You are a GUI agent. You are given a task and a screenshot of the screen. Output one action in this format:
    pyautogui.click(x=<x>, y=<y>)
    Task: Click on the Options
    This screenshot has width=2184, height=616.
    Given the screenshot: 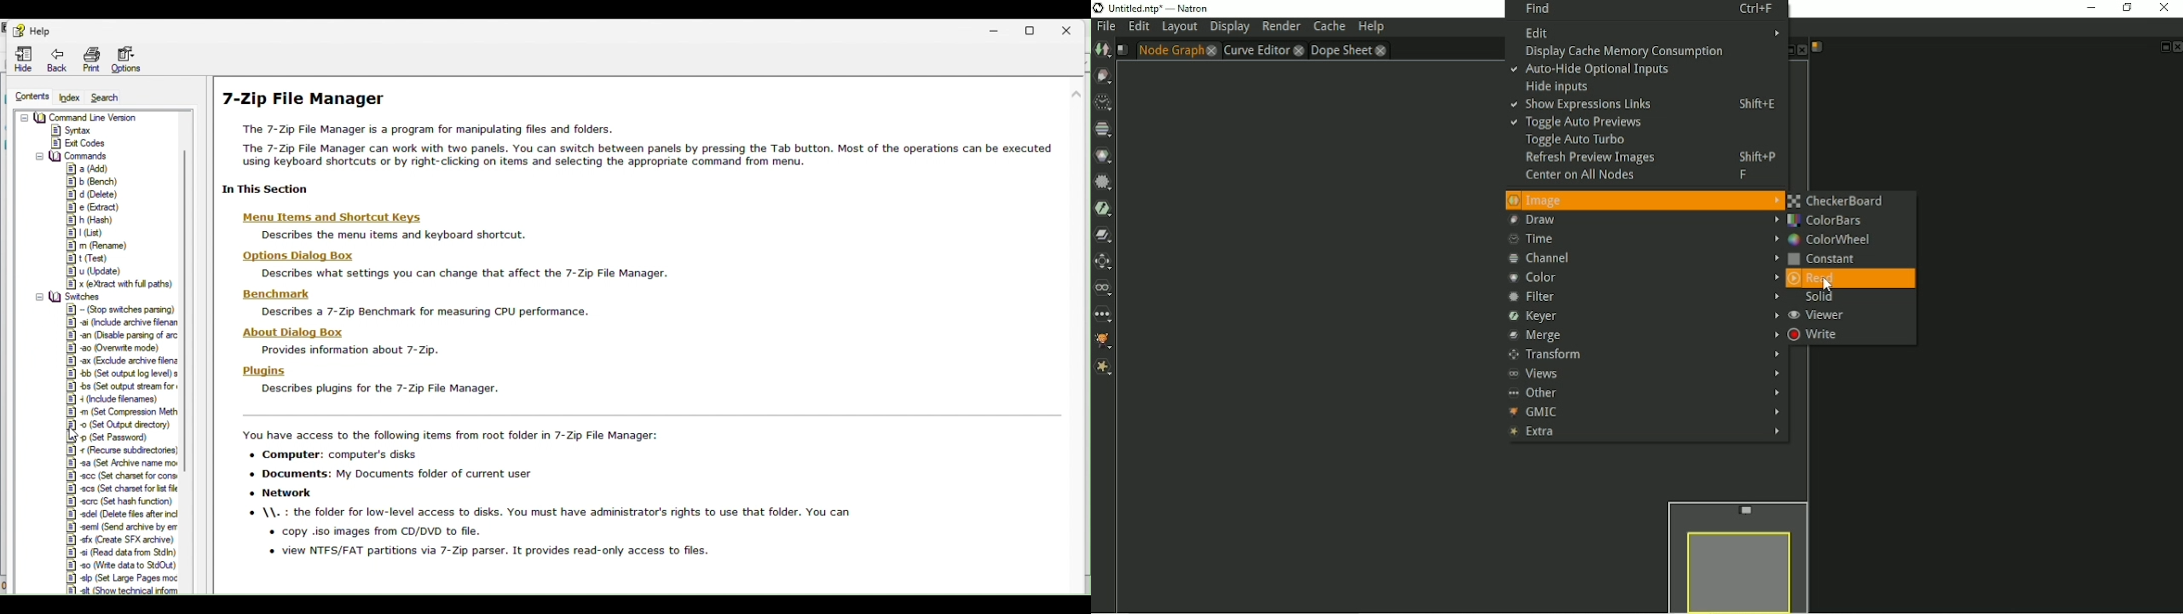 What is the action you would take?
    pyautogui.click(x=129, y=60)
    